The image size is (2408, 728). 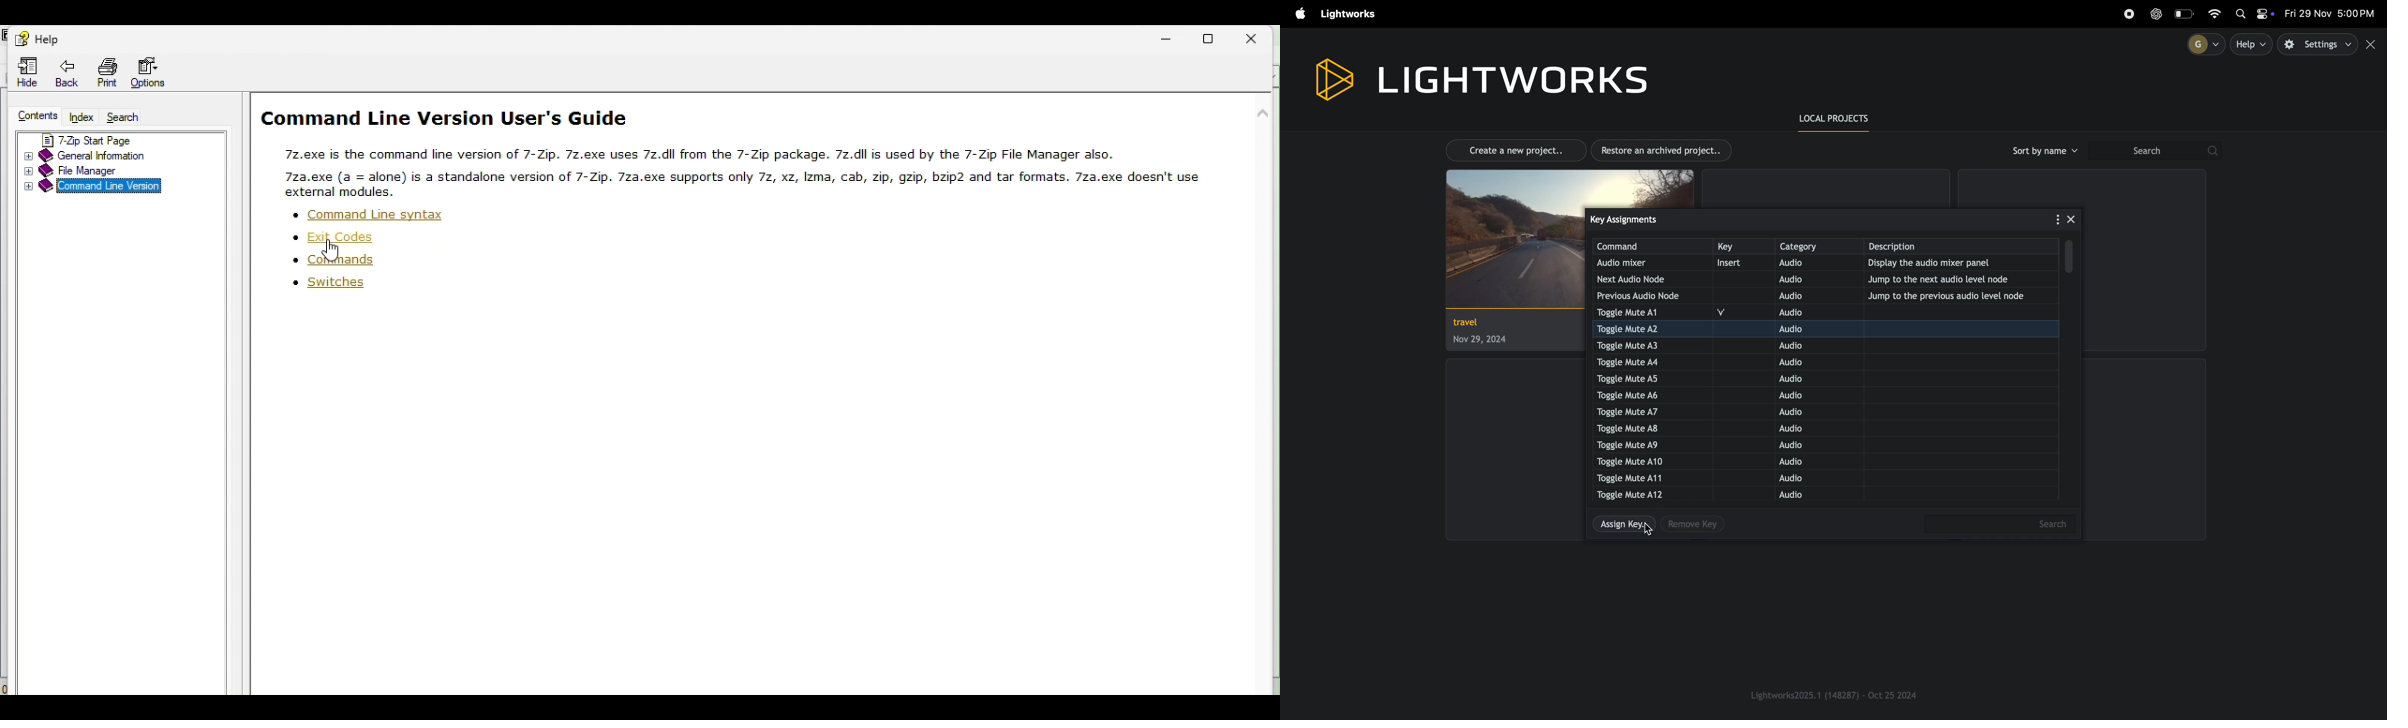 I want to click on light works, so click(x=1480, y=77).